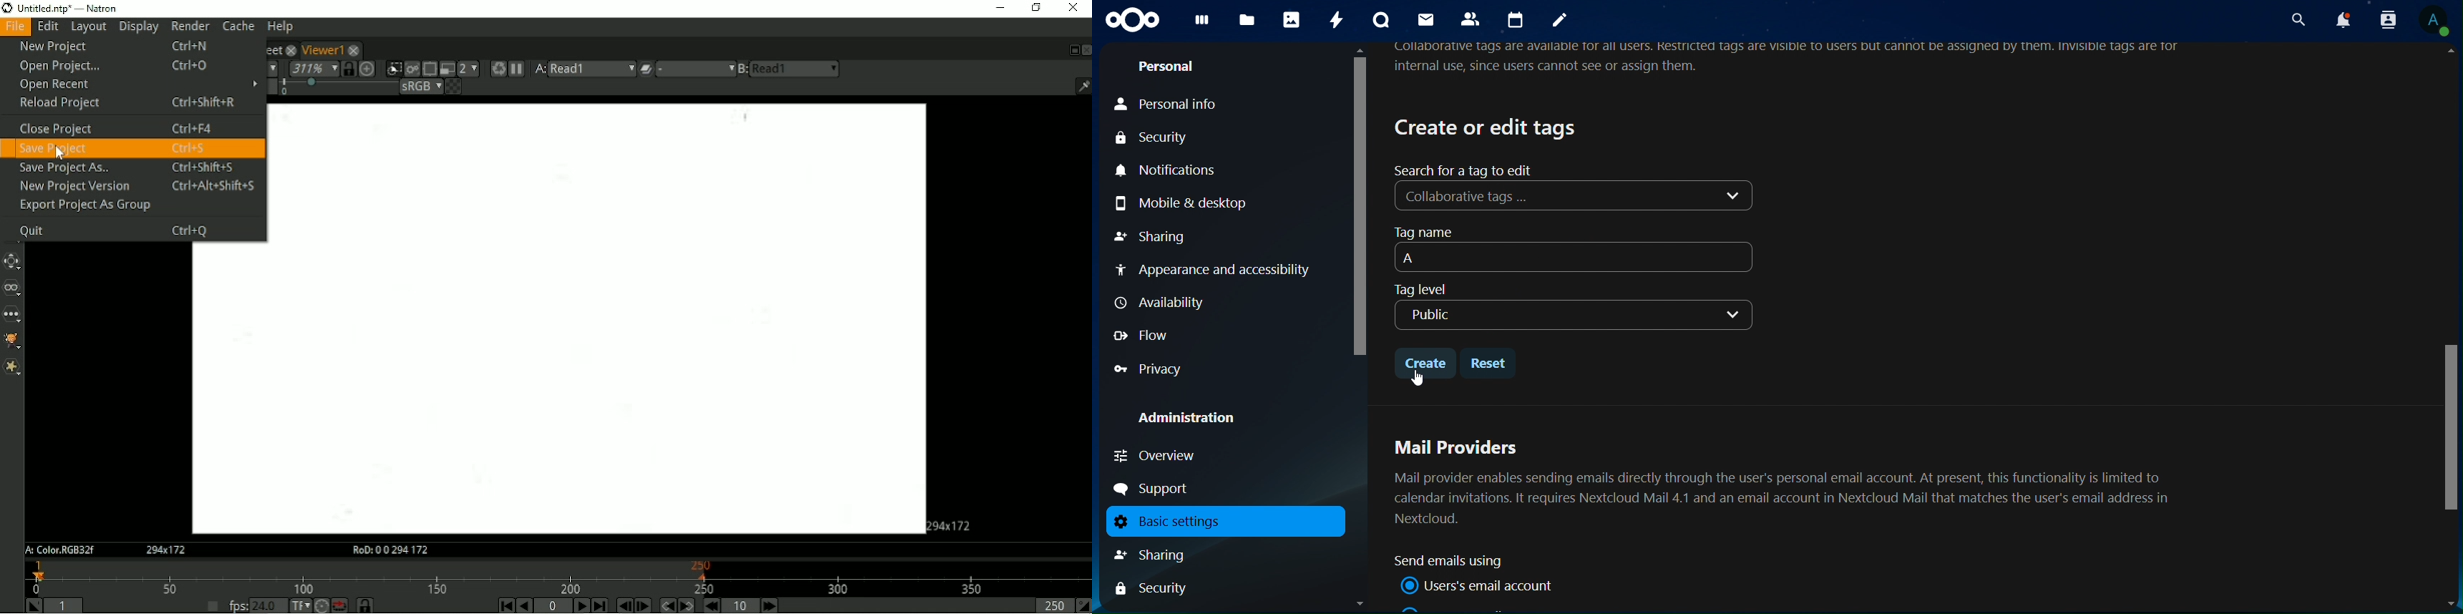 This screenshot has width=2464, height=616. What do you see at coordinates (1144, 335) in the screenshot?
I see `flow` at bounding box center [1144, 335].